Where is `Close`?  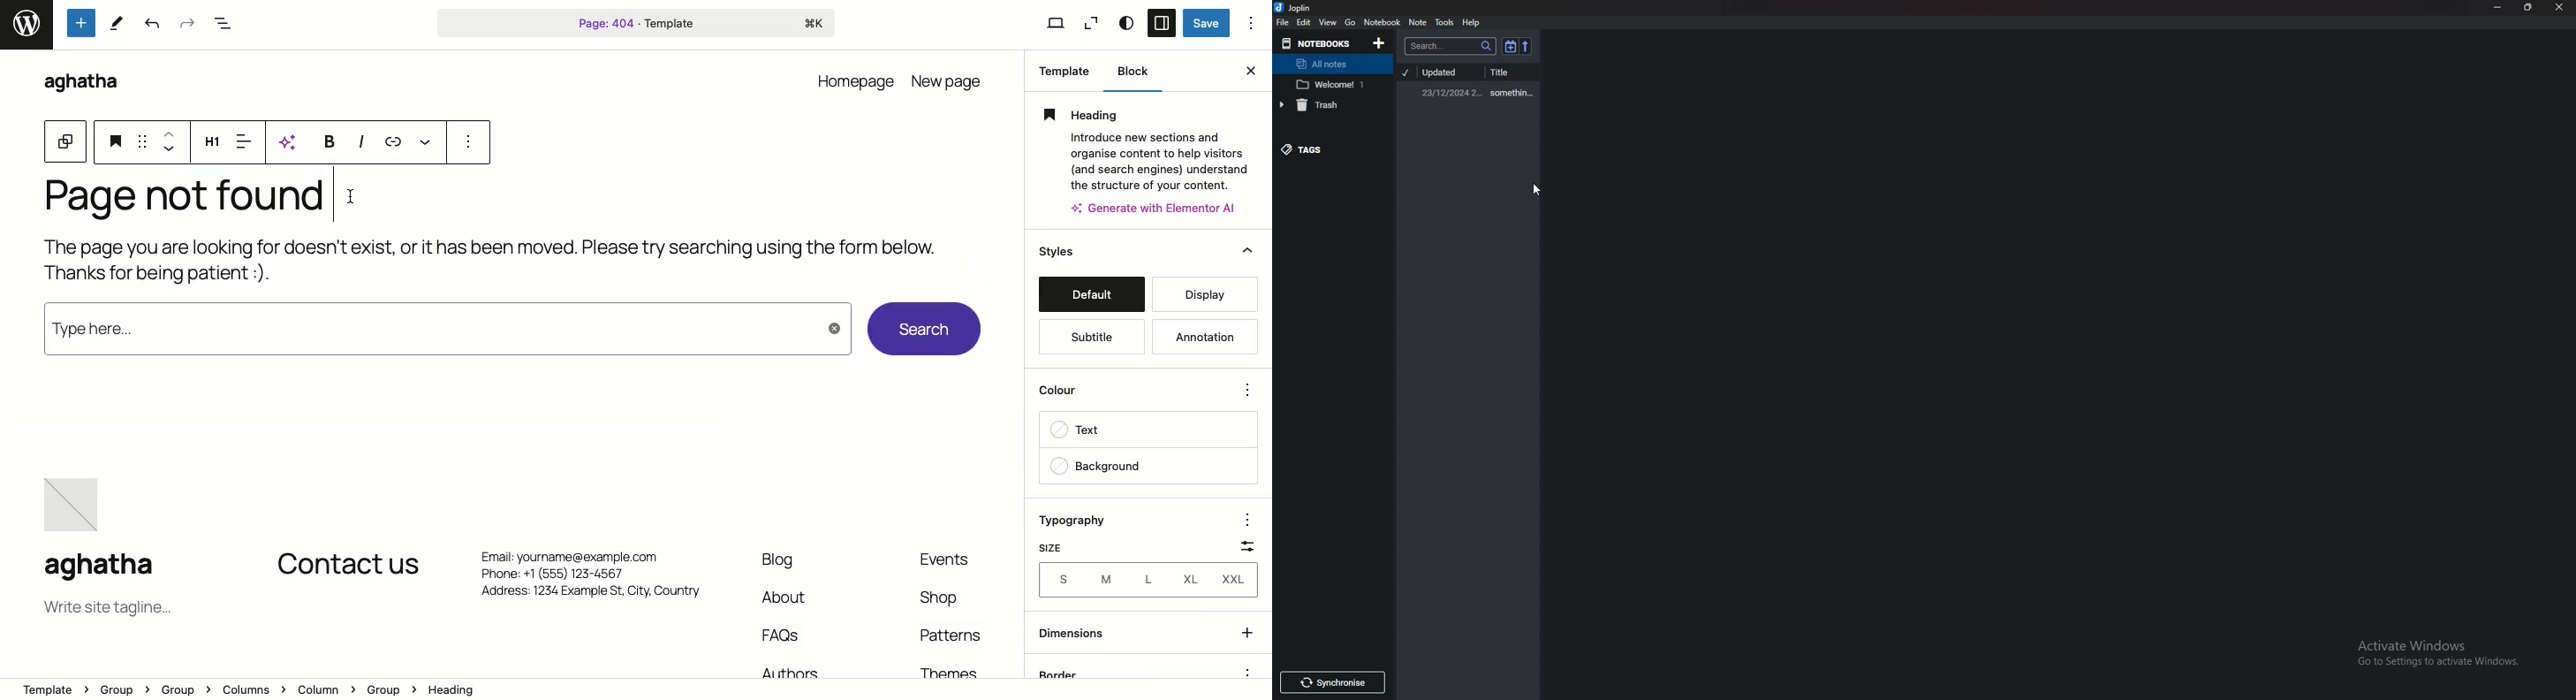
Close is located at coordinates (1253, 72).